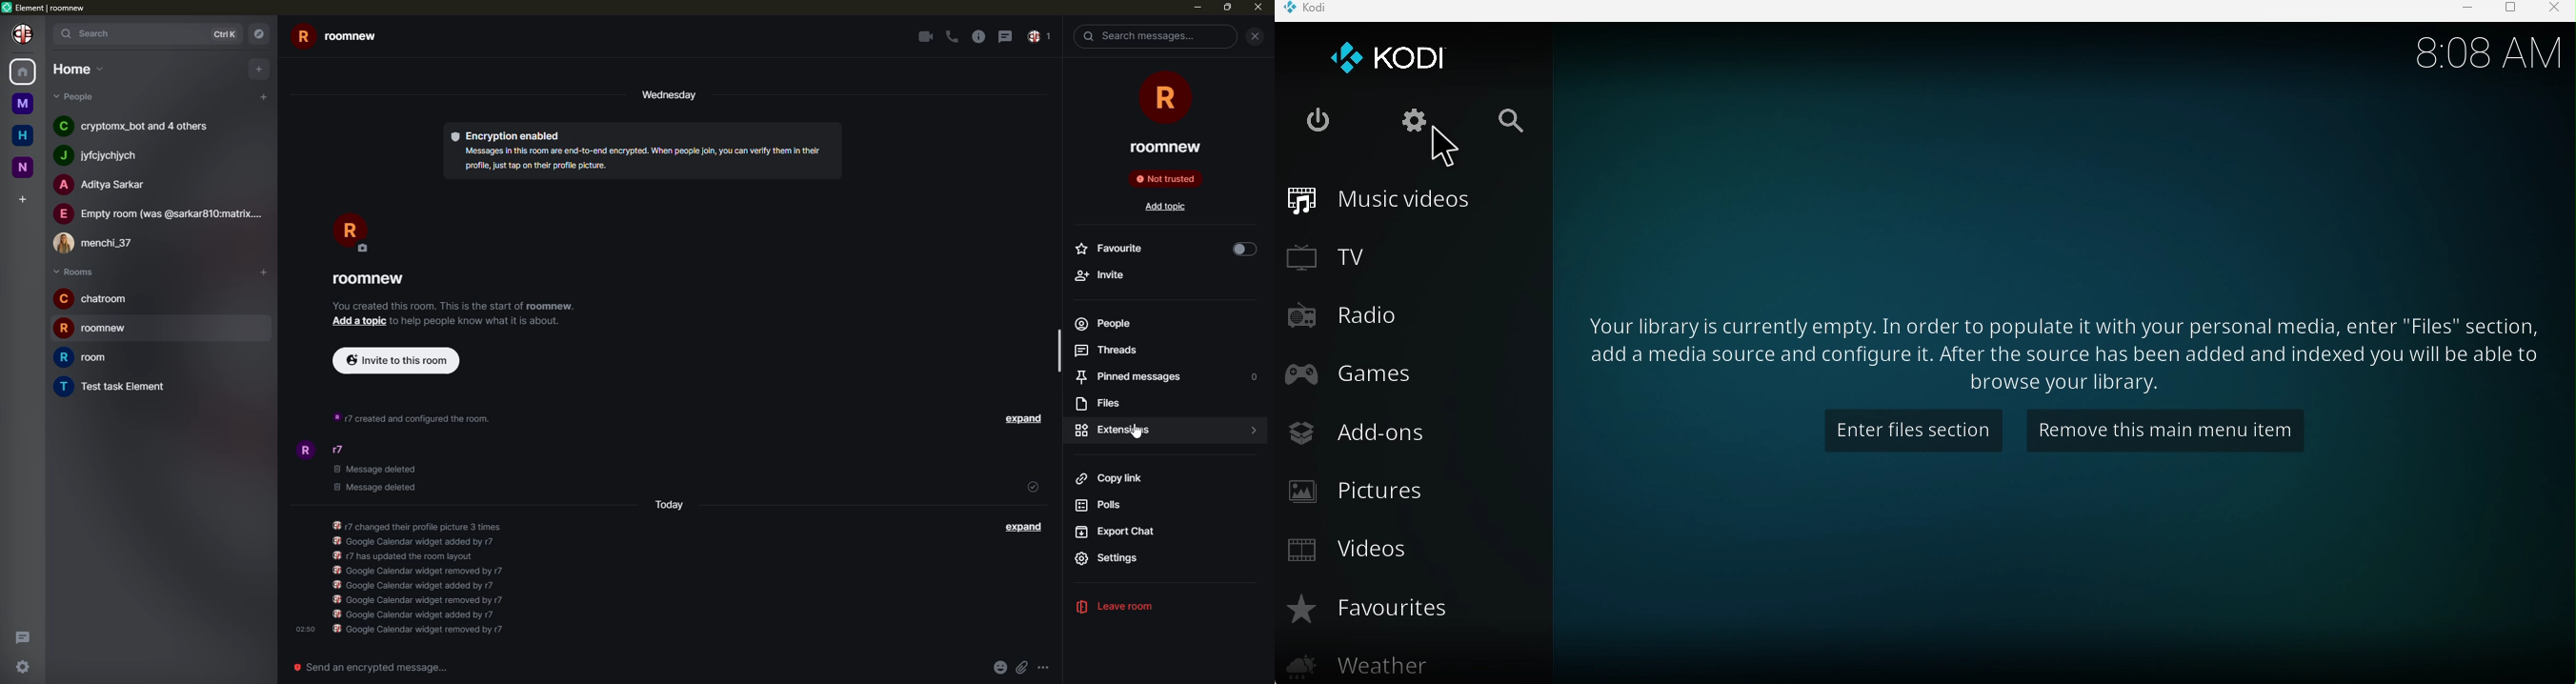  What do you see at coordinates (1102, 276) in the screenshot?
I see `+ Invite` at bounding box center [1102, 276].